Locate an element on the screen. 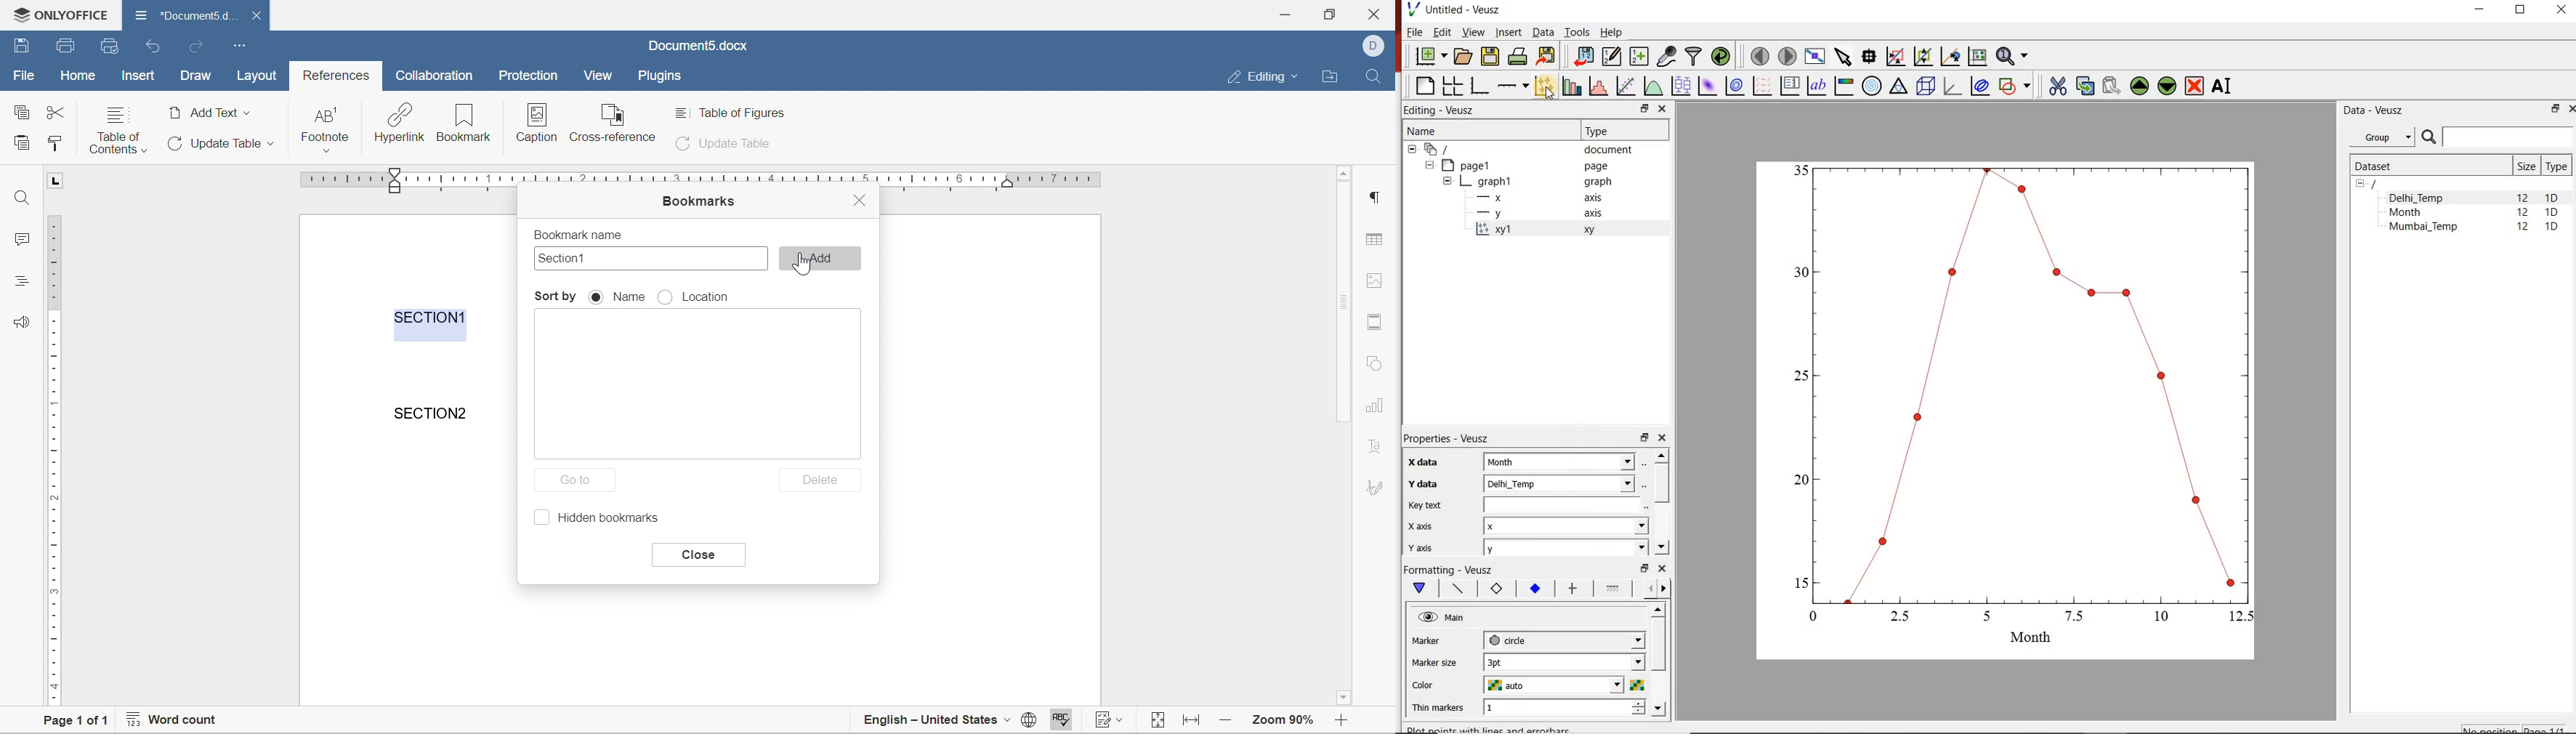 Image resolution: width=2576 pixels, height=756 pixels. Section1 is located at coordinates (567, 258).